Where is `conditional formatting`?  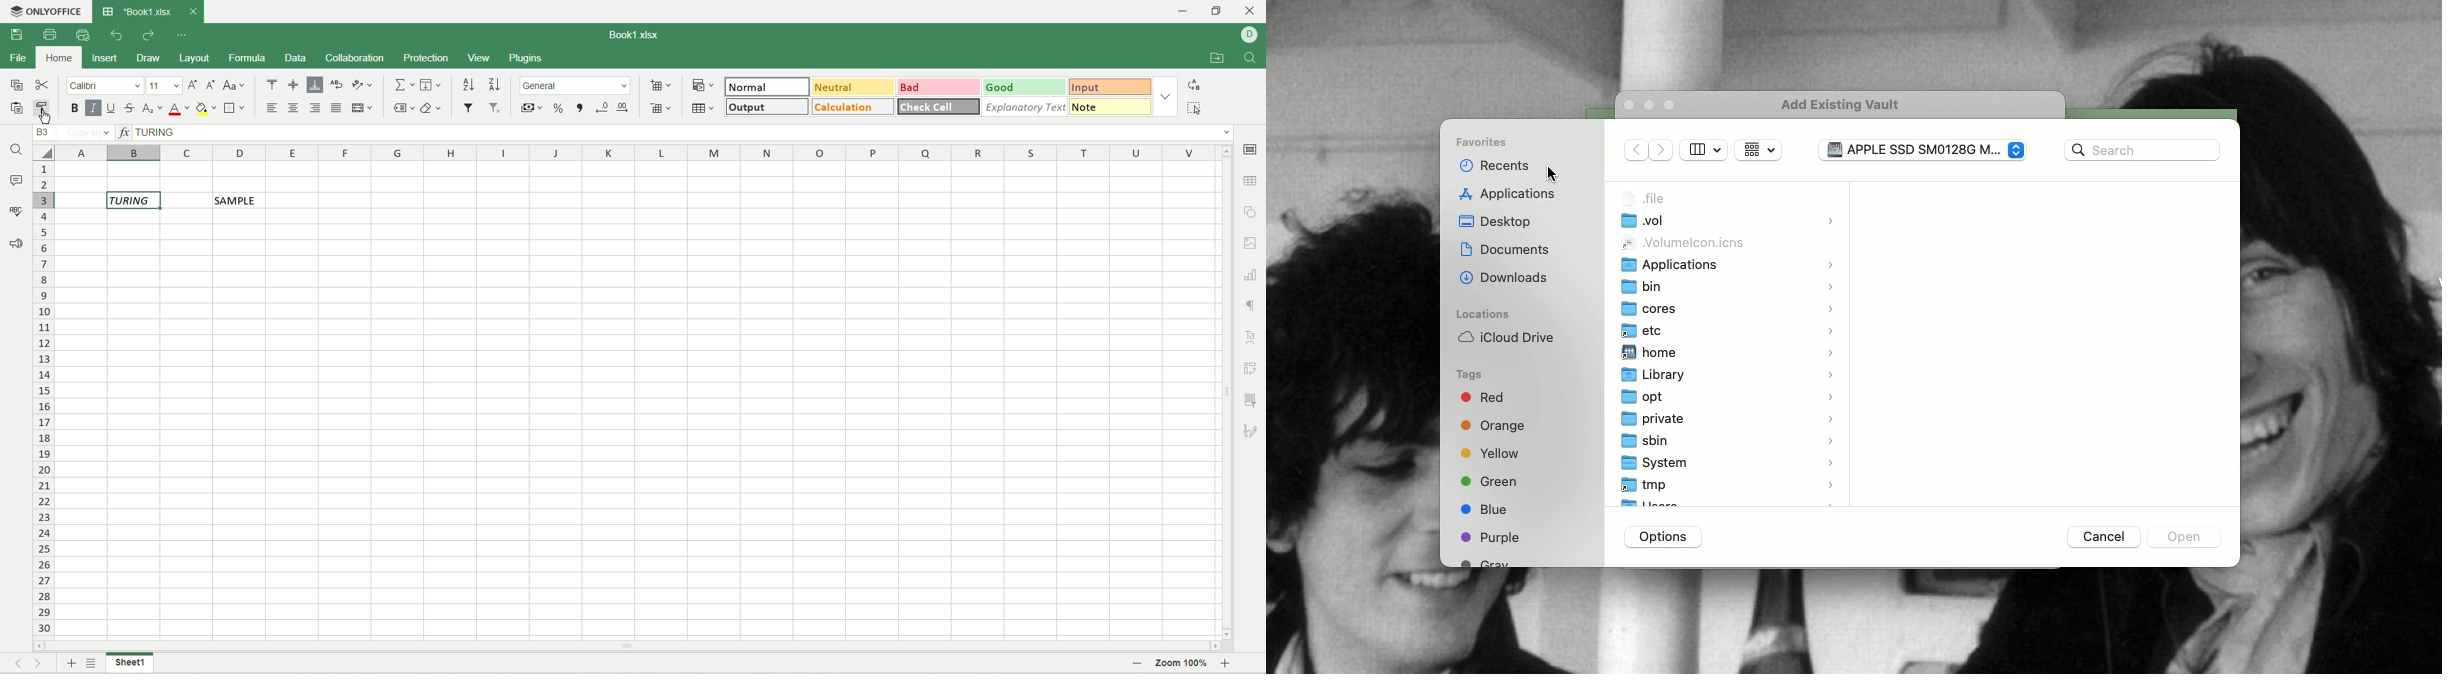 conditional formatting is located at coordinates (704, 86).